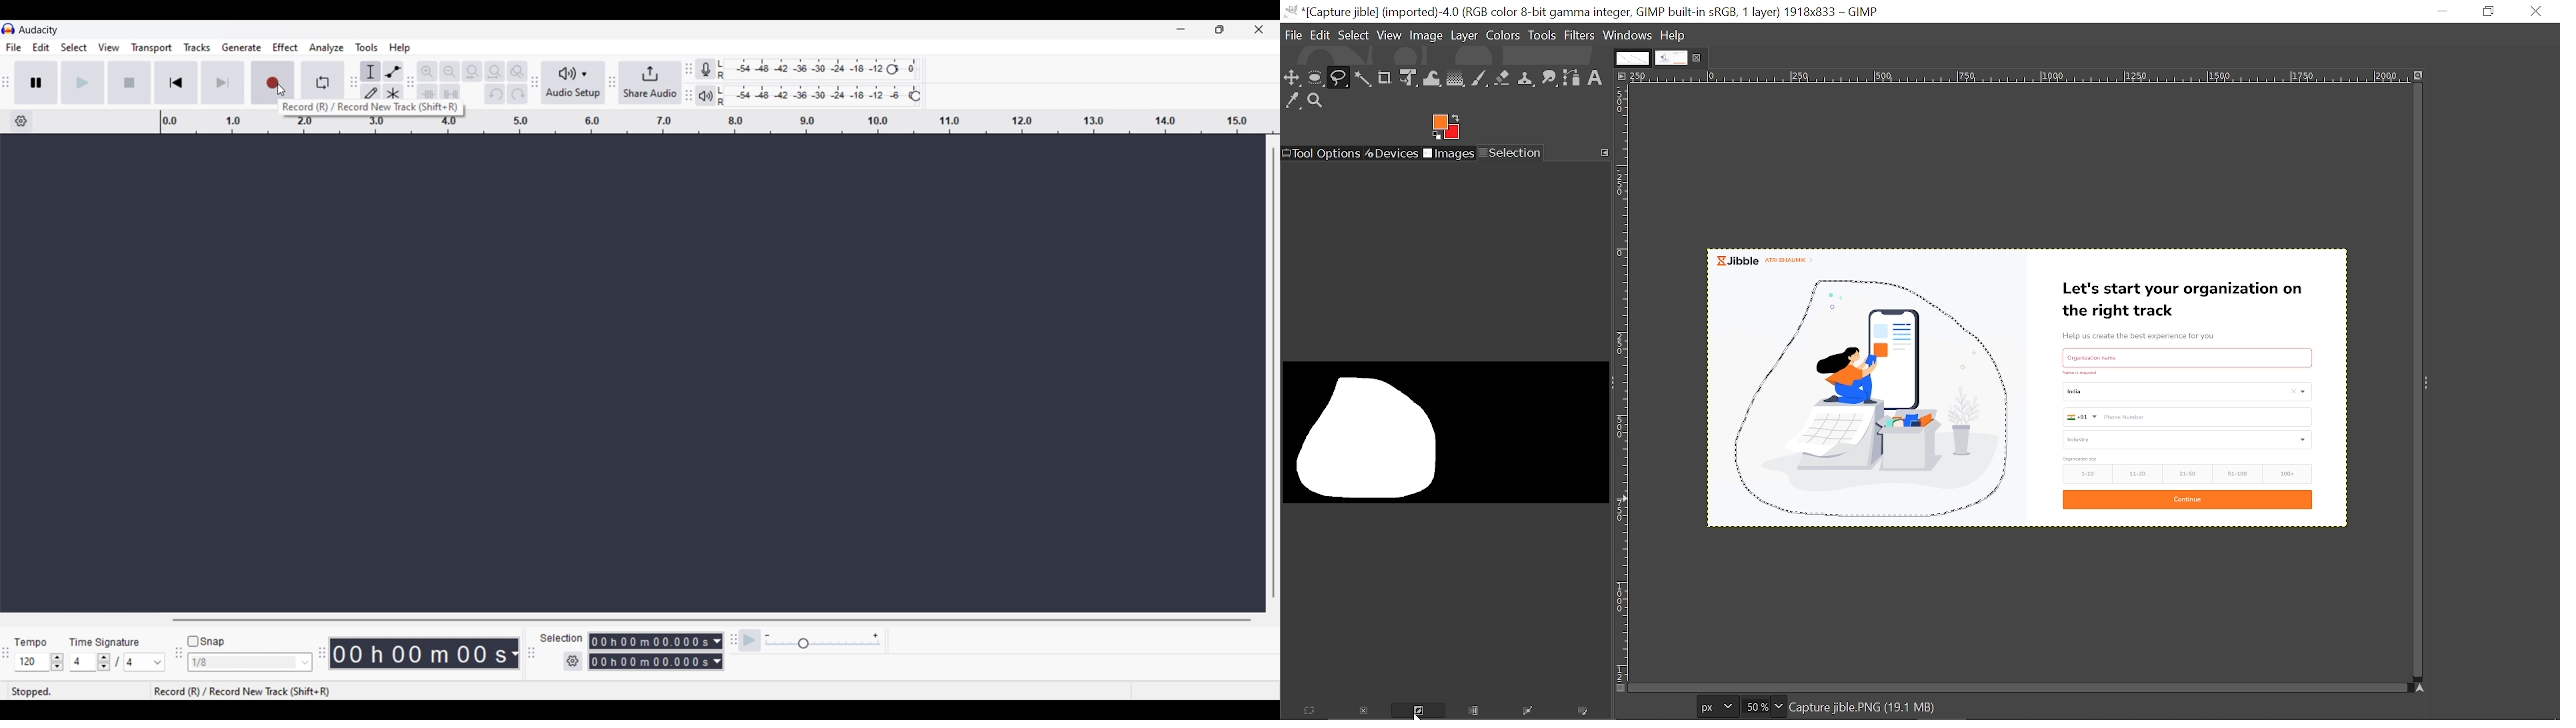 This screenshot has height=728, width=2576. Describe the element at coordinates (705, 69) in the screenshot. I see `Record meter` at that location.